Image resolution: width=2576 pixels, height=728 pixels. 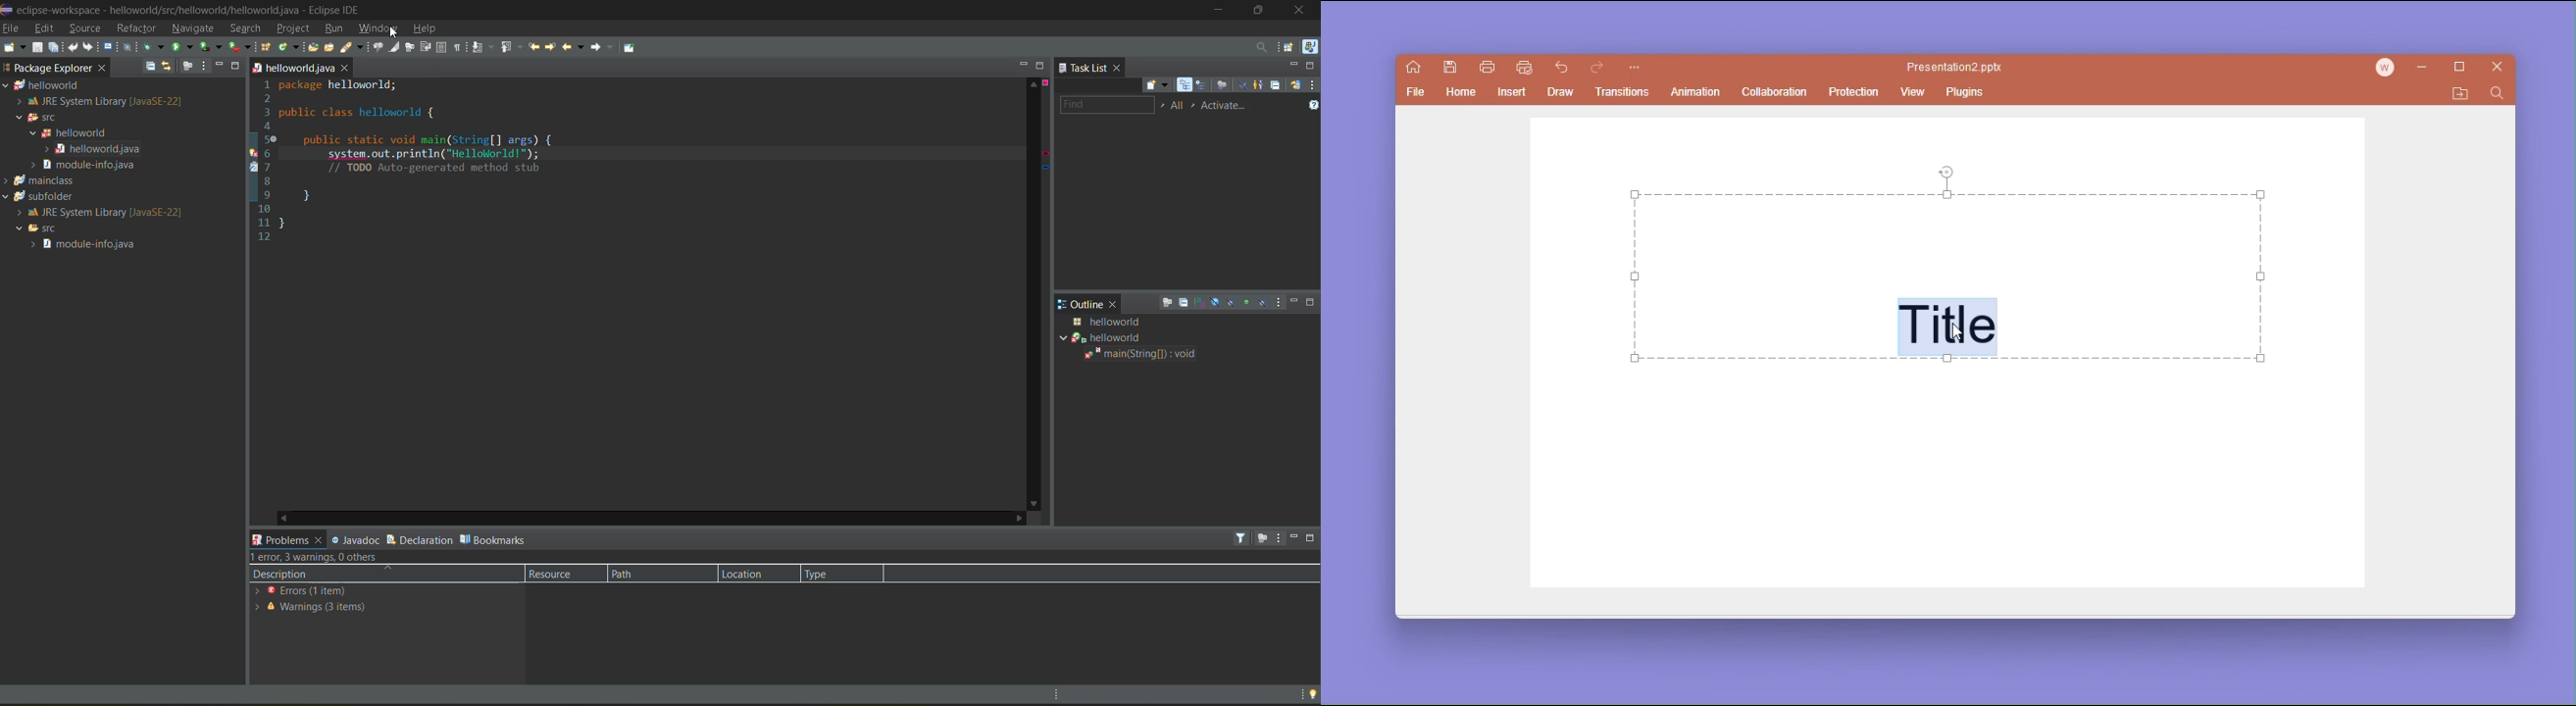 I want to click on cursor, so click(x=1959, y=334).